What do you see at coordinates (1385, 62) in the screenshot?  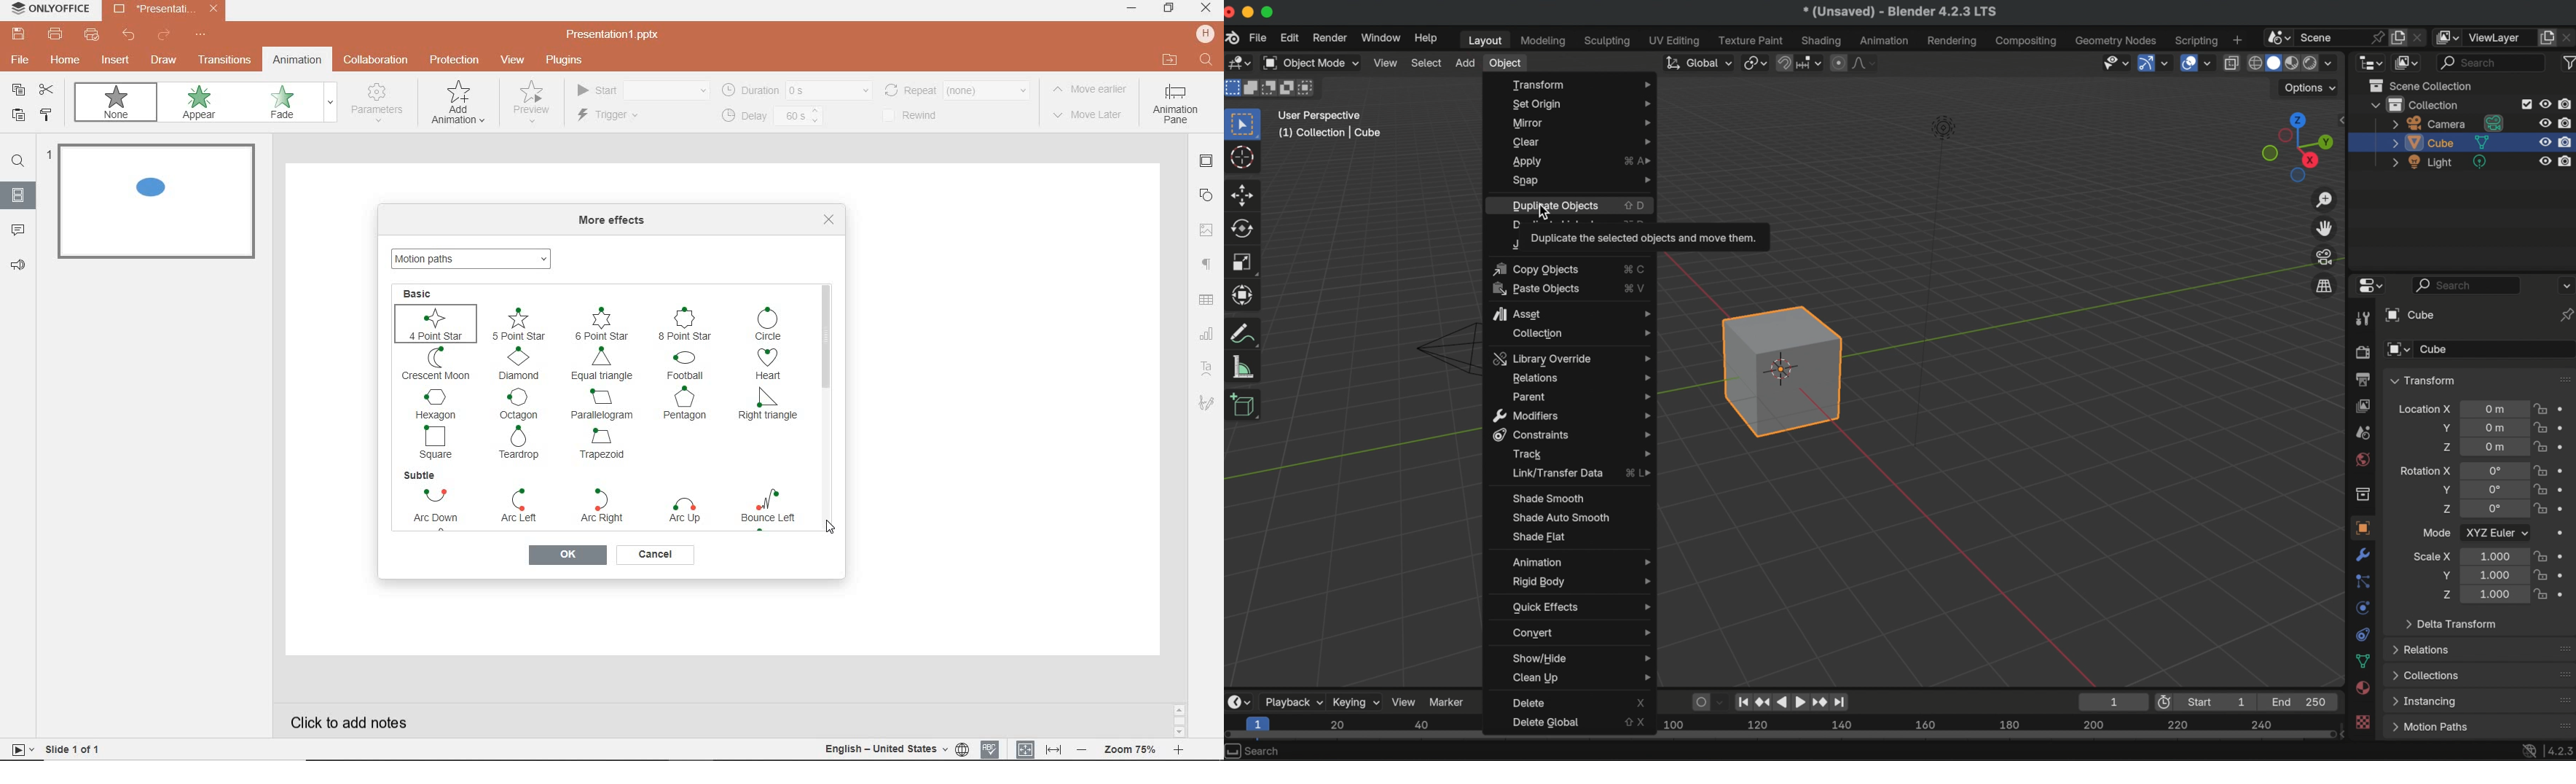 I see `view` at bounding box center [1385, 62].